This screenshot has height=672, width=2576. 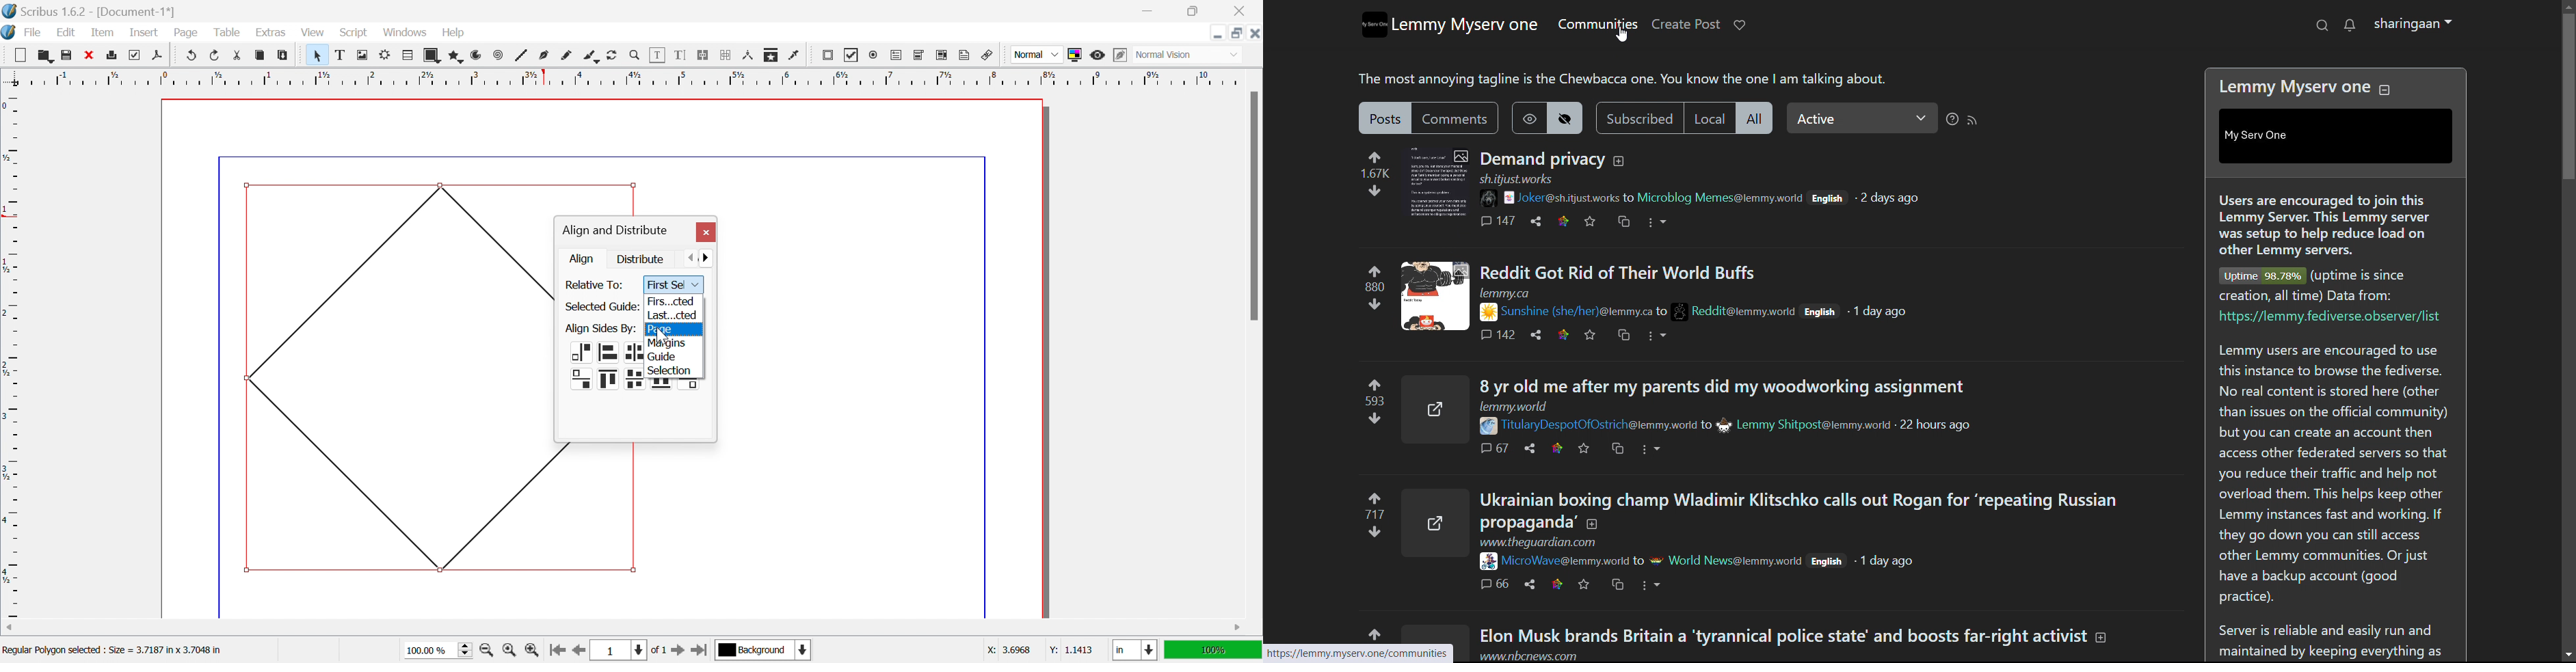 What do you see at coordinates (680, 55) in the screenshot?
I see `Edit text with story editor` at bounding box center [680, 55].